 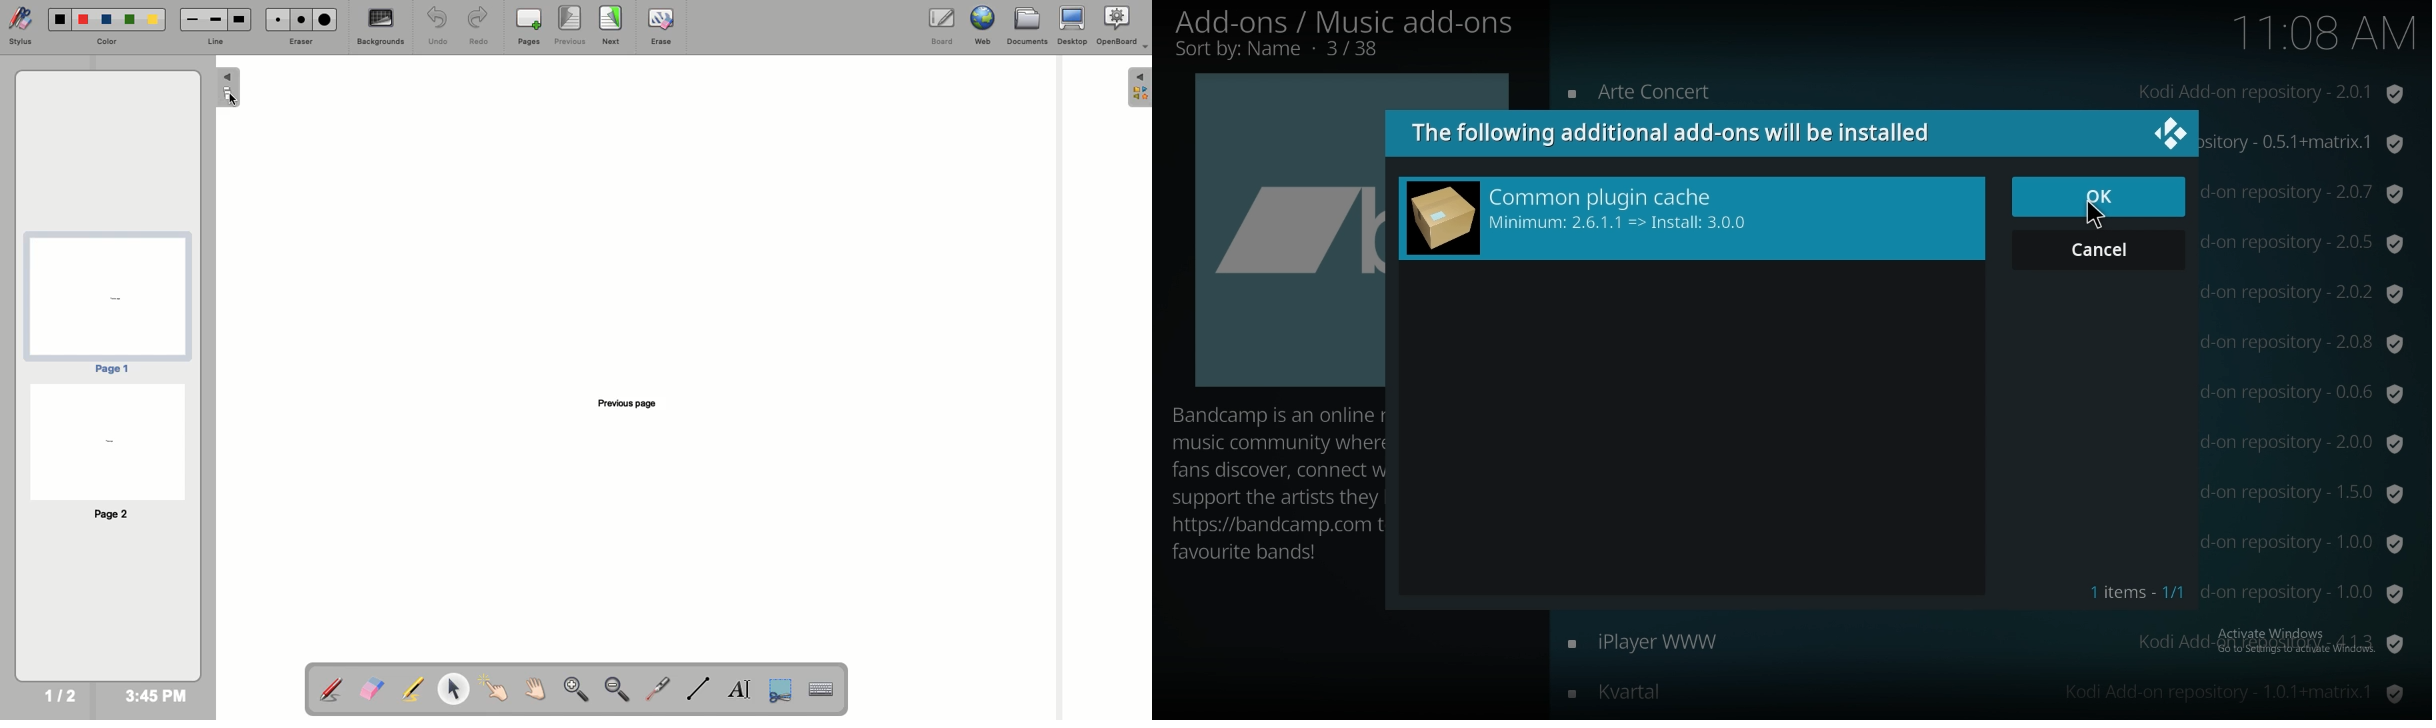 I want to click on info, so click(x=1274, y=482).